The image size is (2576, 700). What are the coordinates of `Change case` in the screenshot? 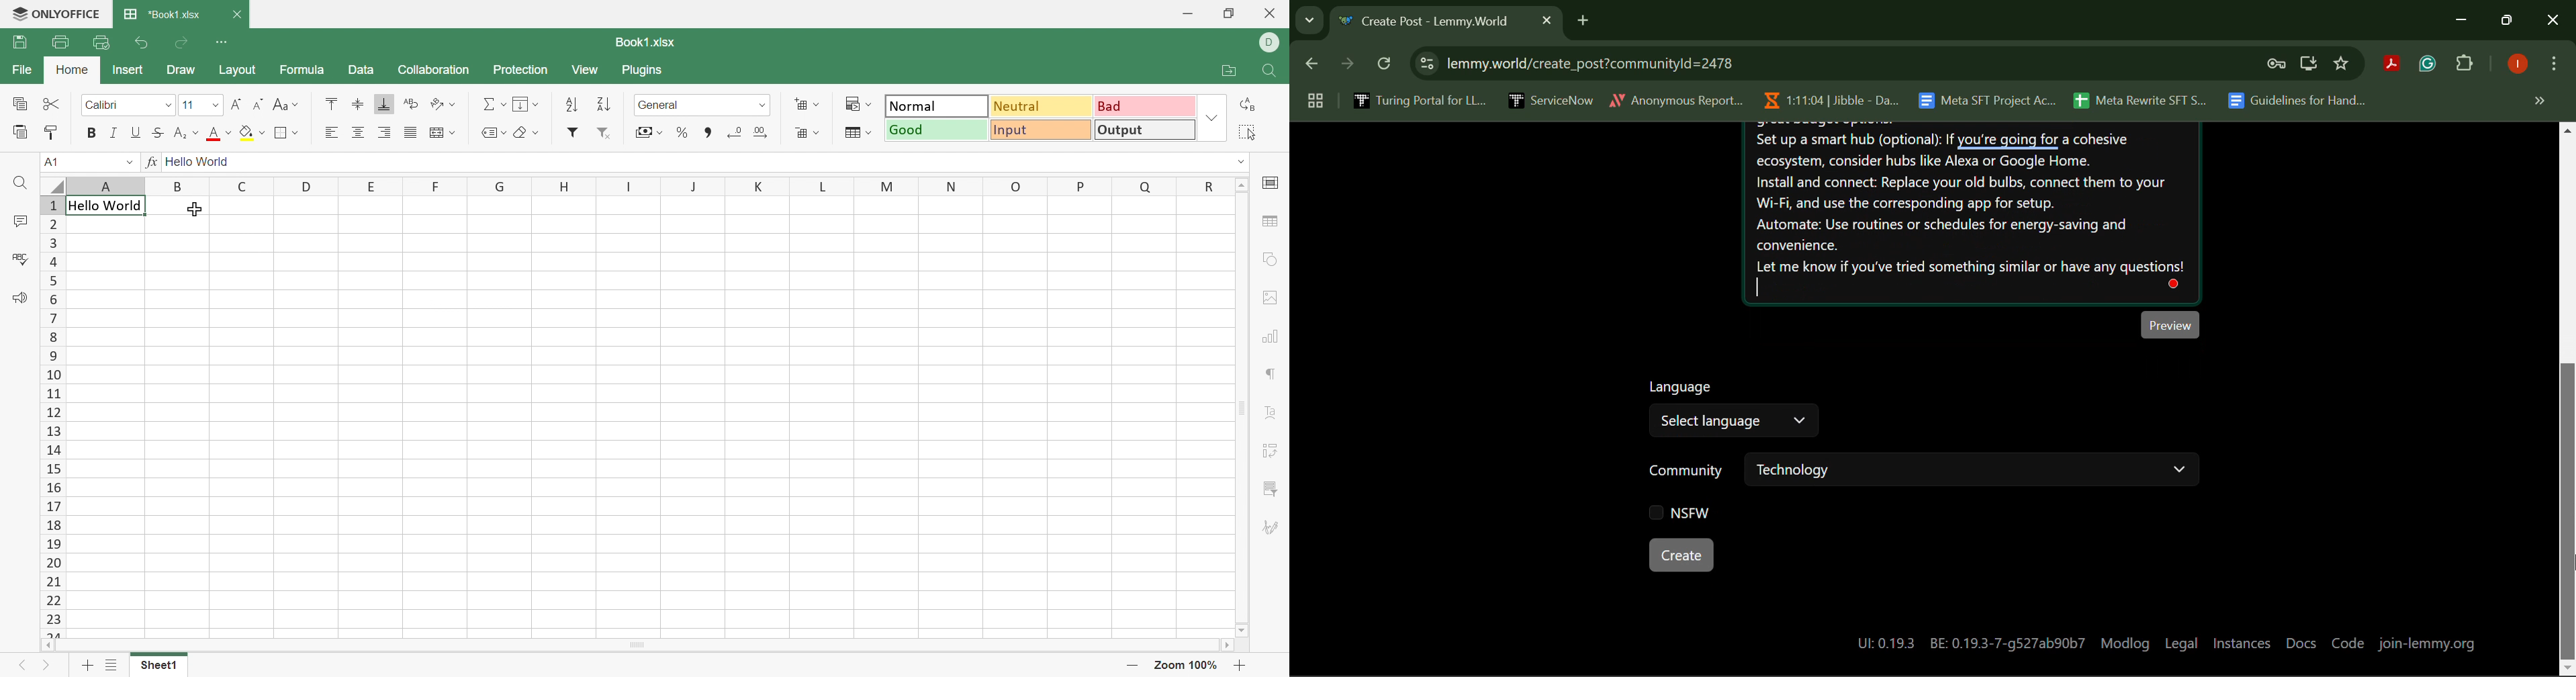 It's located at (287, 103).